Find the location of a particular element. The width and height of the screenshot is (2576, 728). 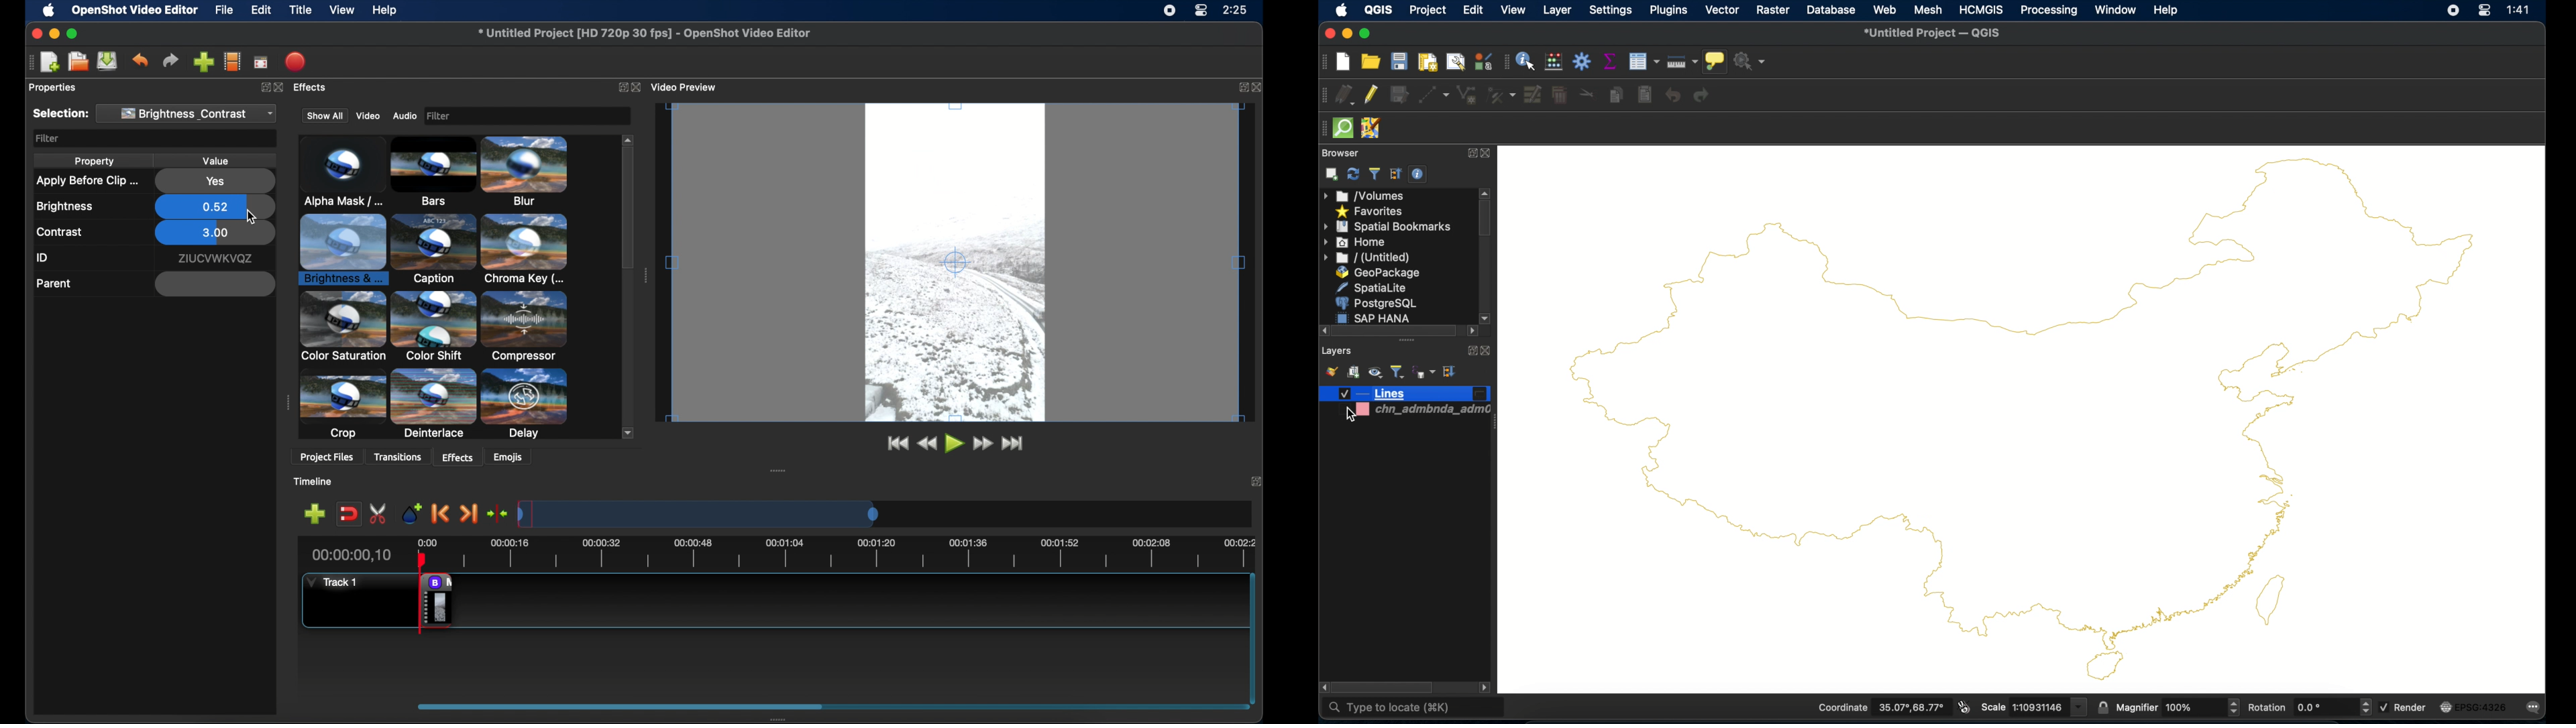

rewind is located at coordinates (926, 444).